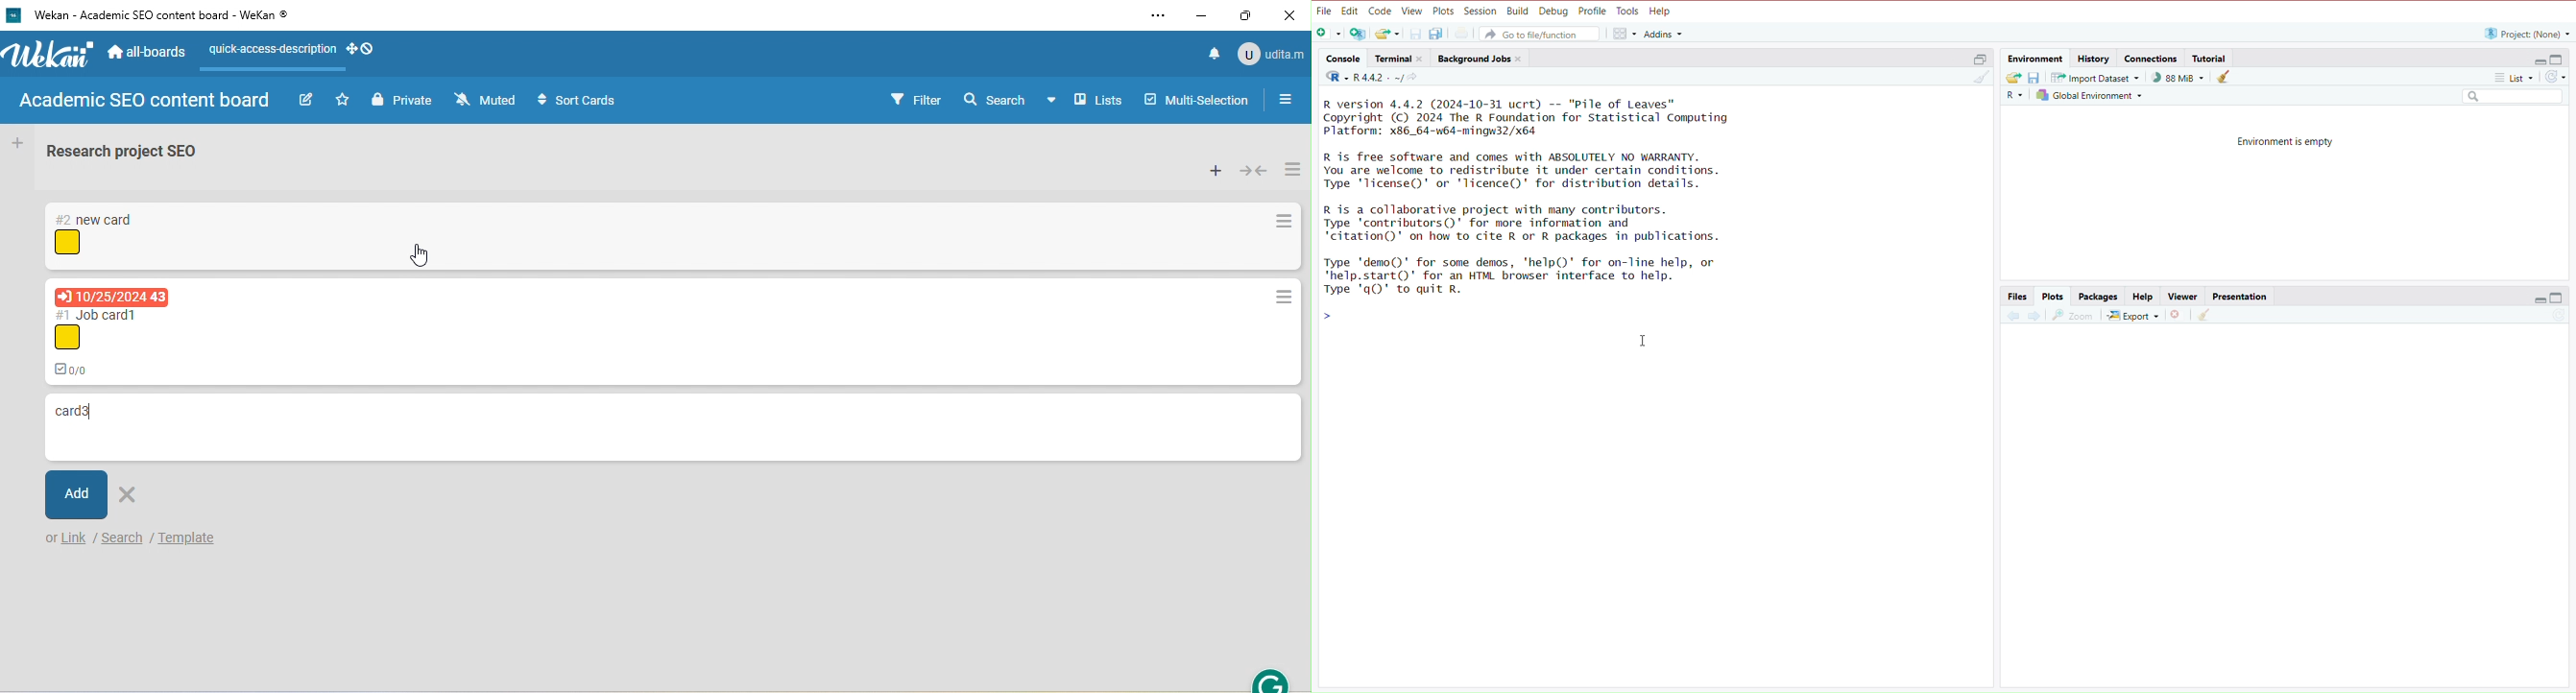 The height and width of the screenshot is (700, 2576). What do you see at coordinates (995, 98) in the screenshot?
I see `search` at bounding box center [995, 98].